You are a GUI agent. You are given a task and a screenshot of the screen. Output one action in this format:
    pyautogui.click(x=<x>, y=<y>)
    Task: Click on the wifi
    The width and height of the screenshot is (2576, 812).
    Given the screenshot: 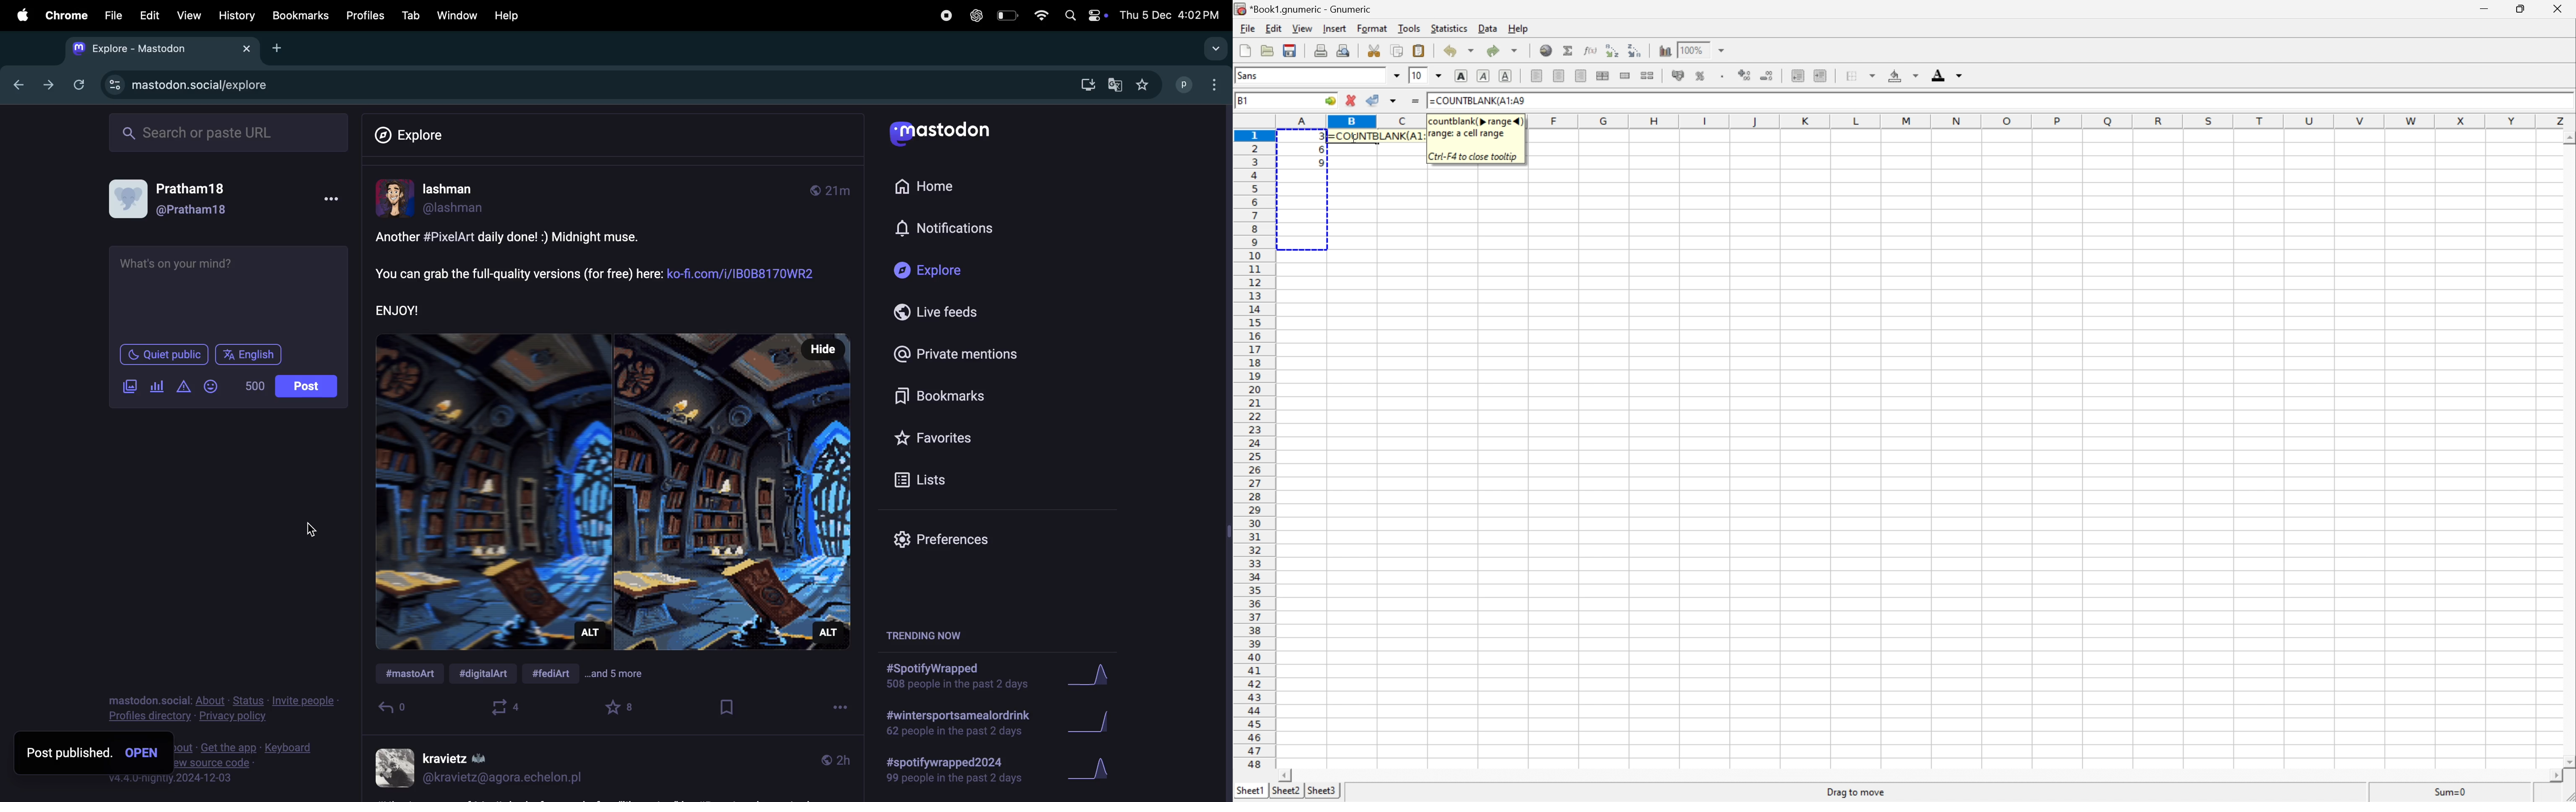 What is the action you would take?
    pyautogui.click(x=1037, y=14)
    